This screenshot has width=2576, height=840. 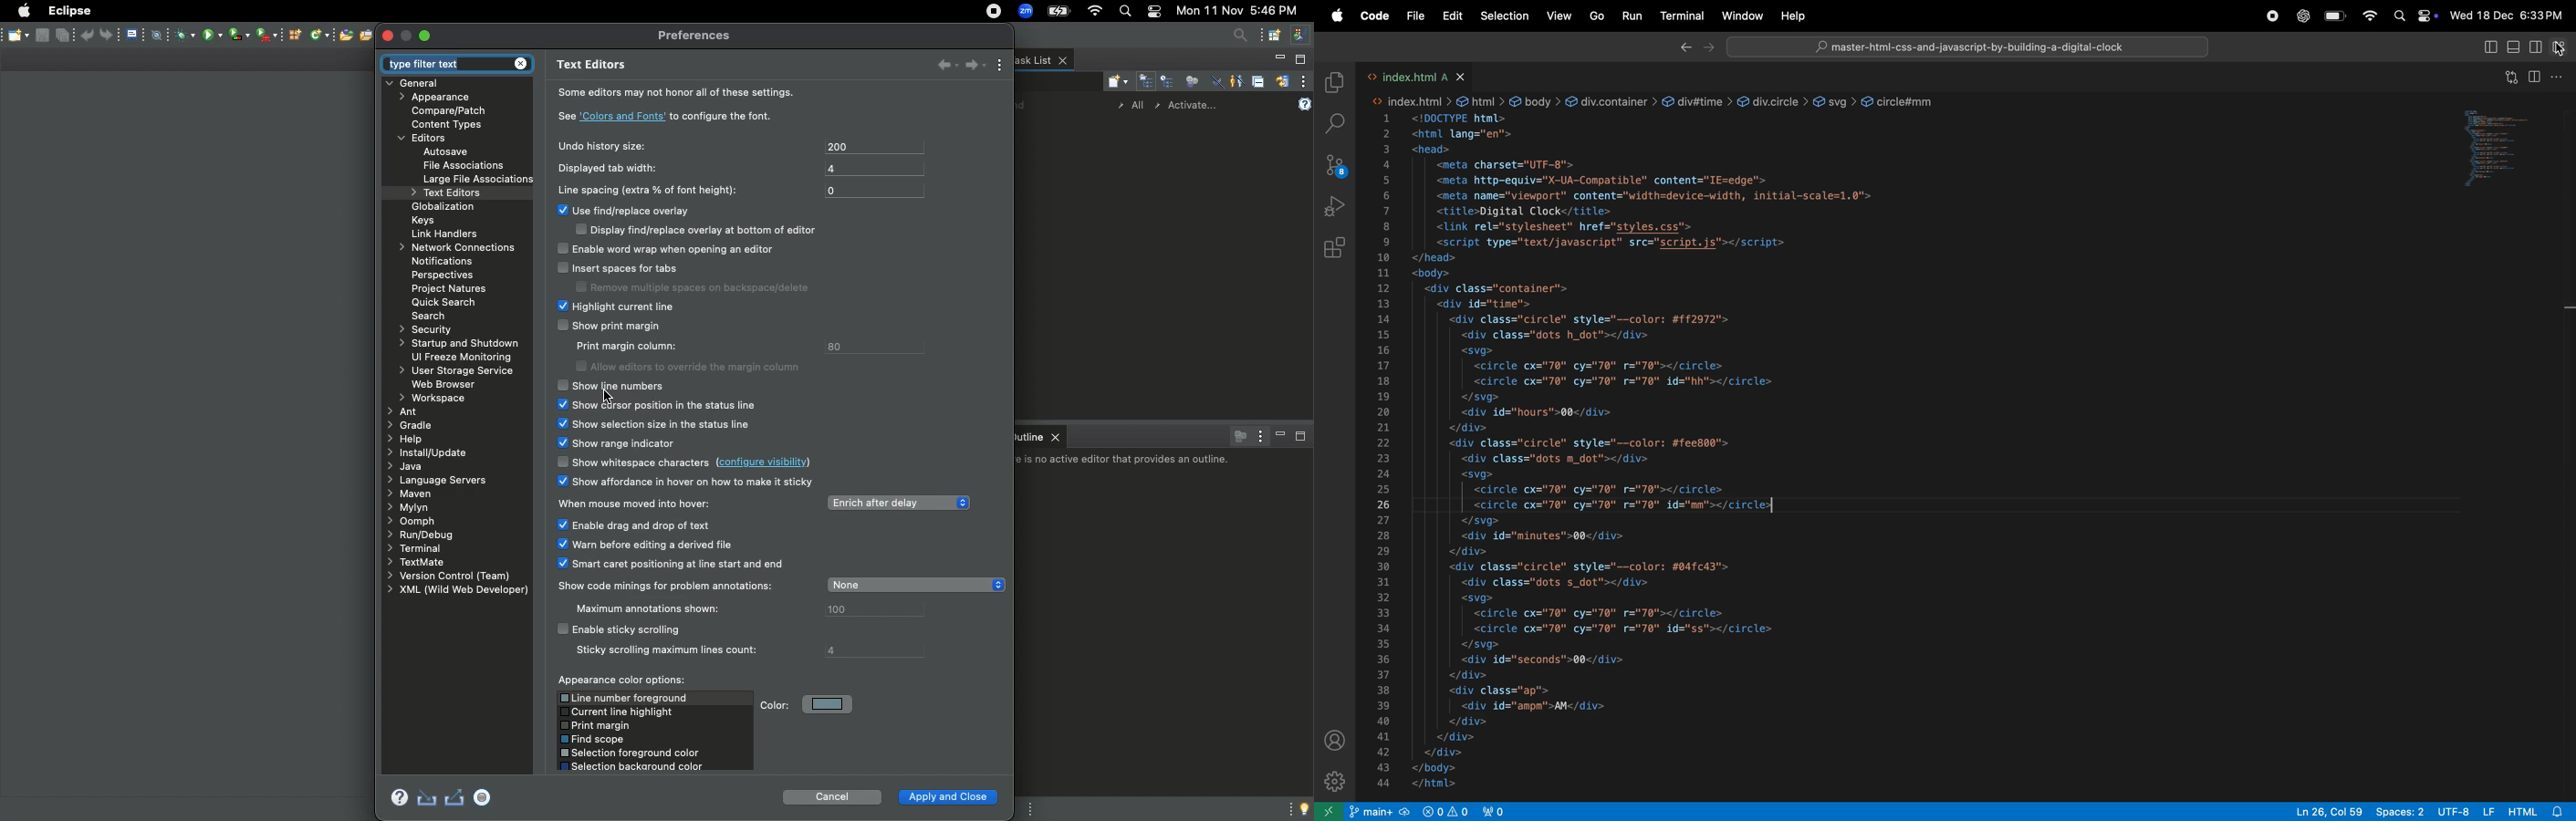 What do you see at coordinates (689, 483) in the screenshot?
I see `Show affordance in hover on how to make it sticky` at bounding box center [689, 483].